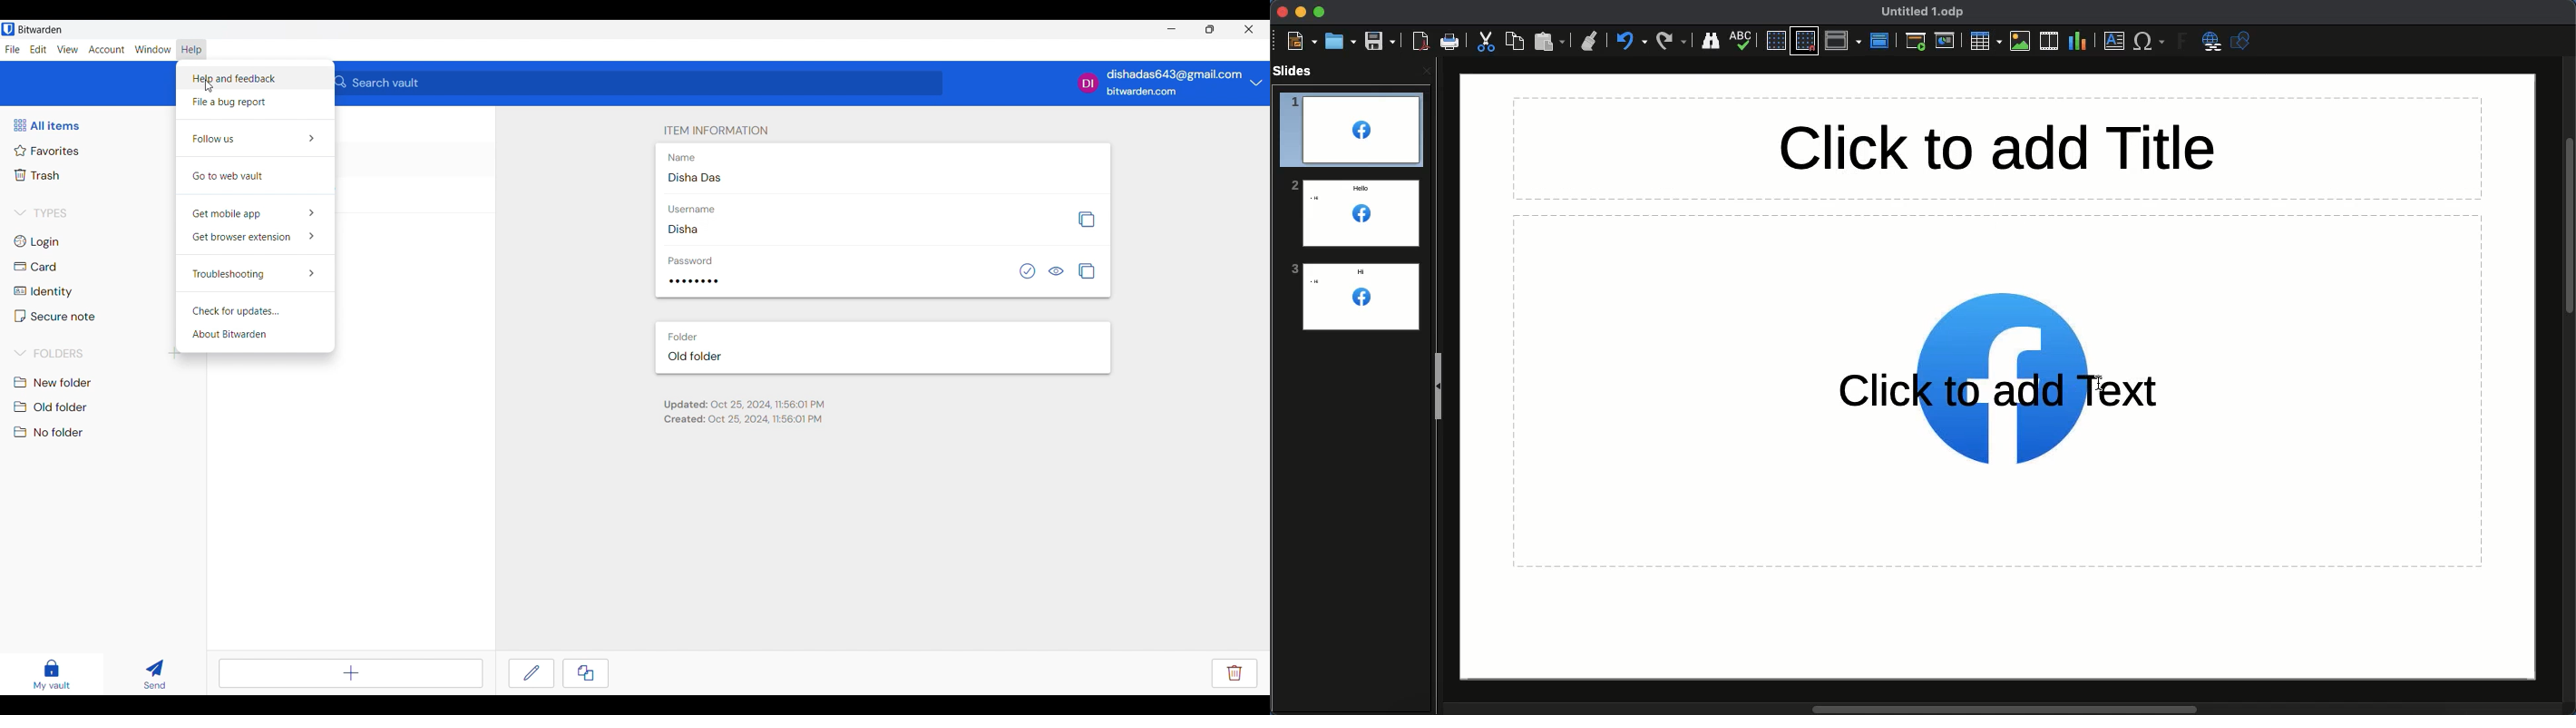 This screenshot has height=728, width=2576. What do you see at coordinates (1917, 42) in the screenshot?
I see `First slide` at bounding box center [1917, 42].